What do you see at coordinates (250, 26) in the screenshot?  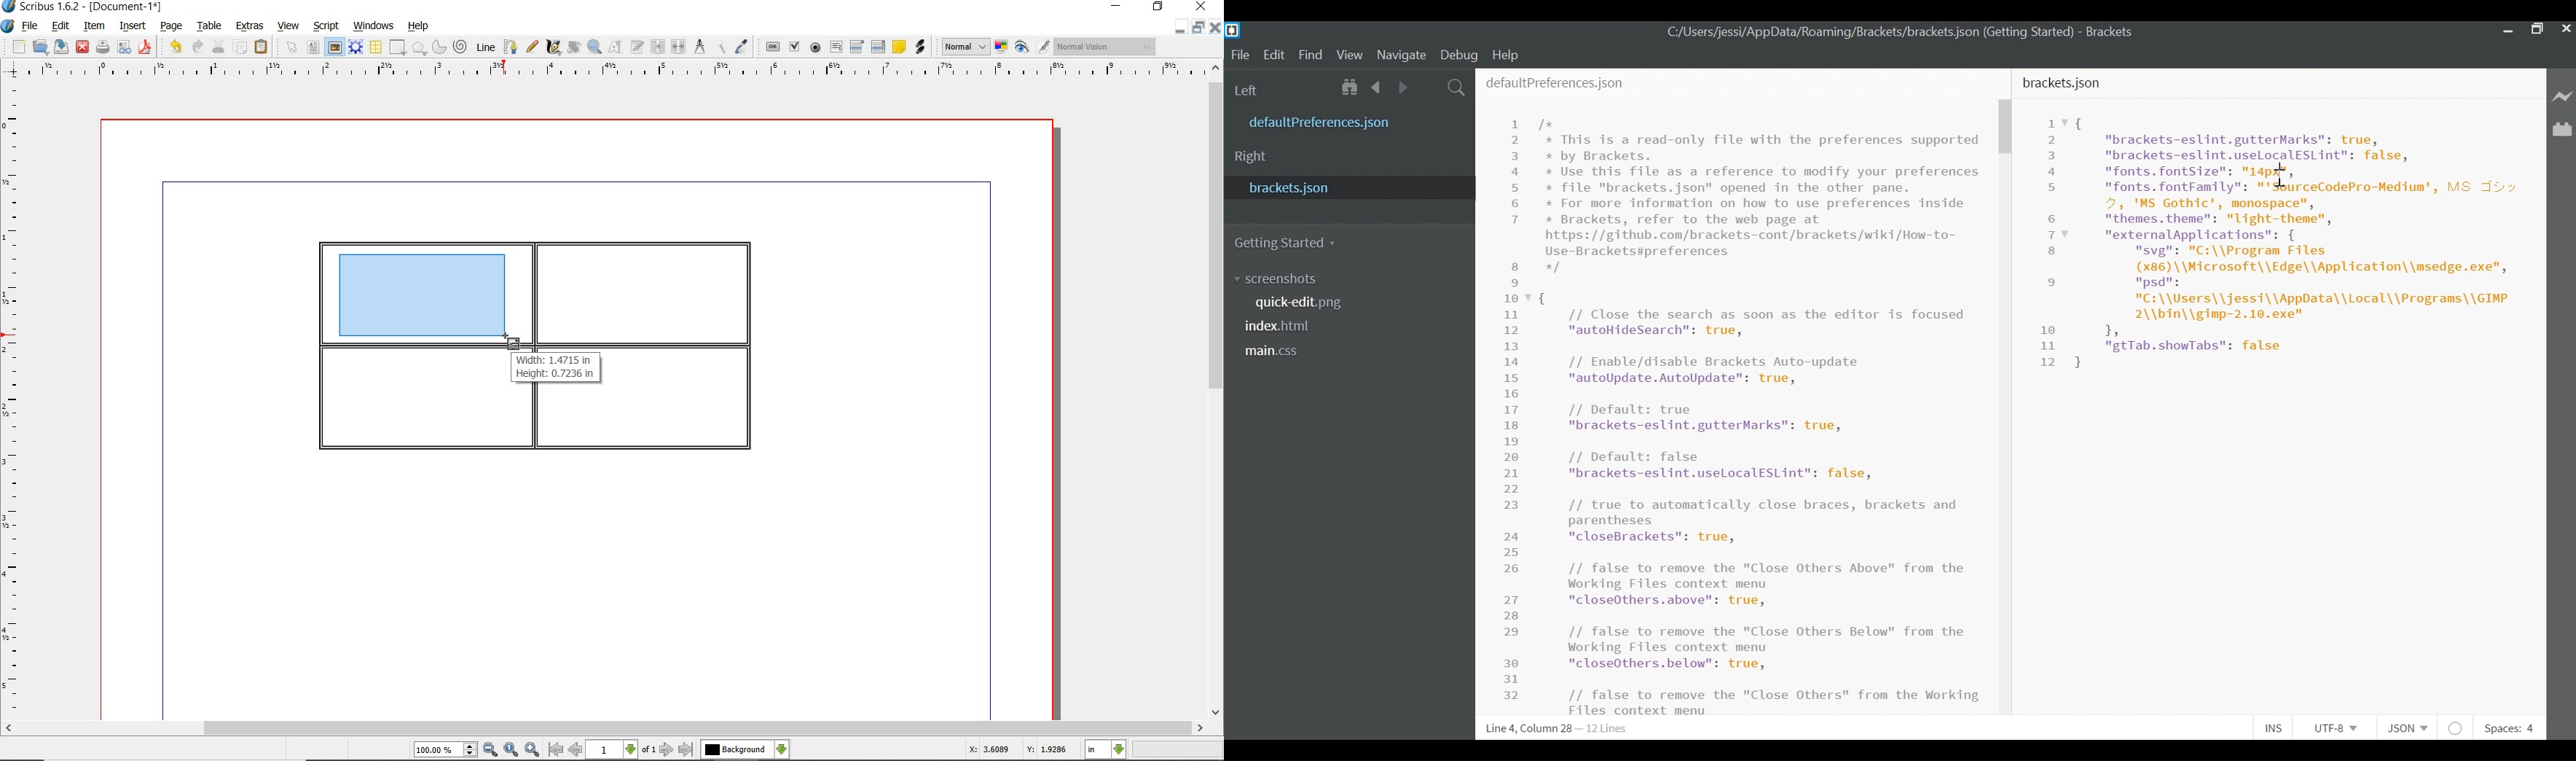 I see `extras` at bounding box center [250, 26].